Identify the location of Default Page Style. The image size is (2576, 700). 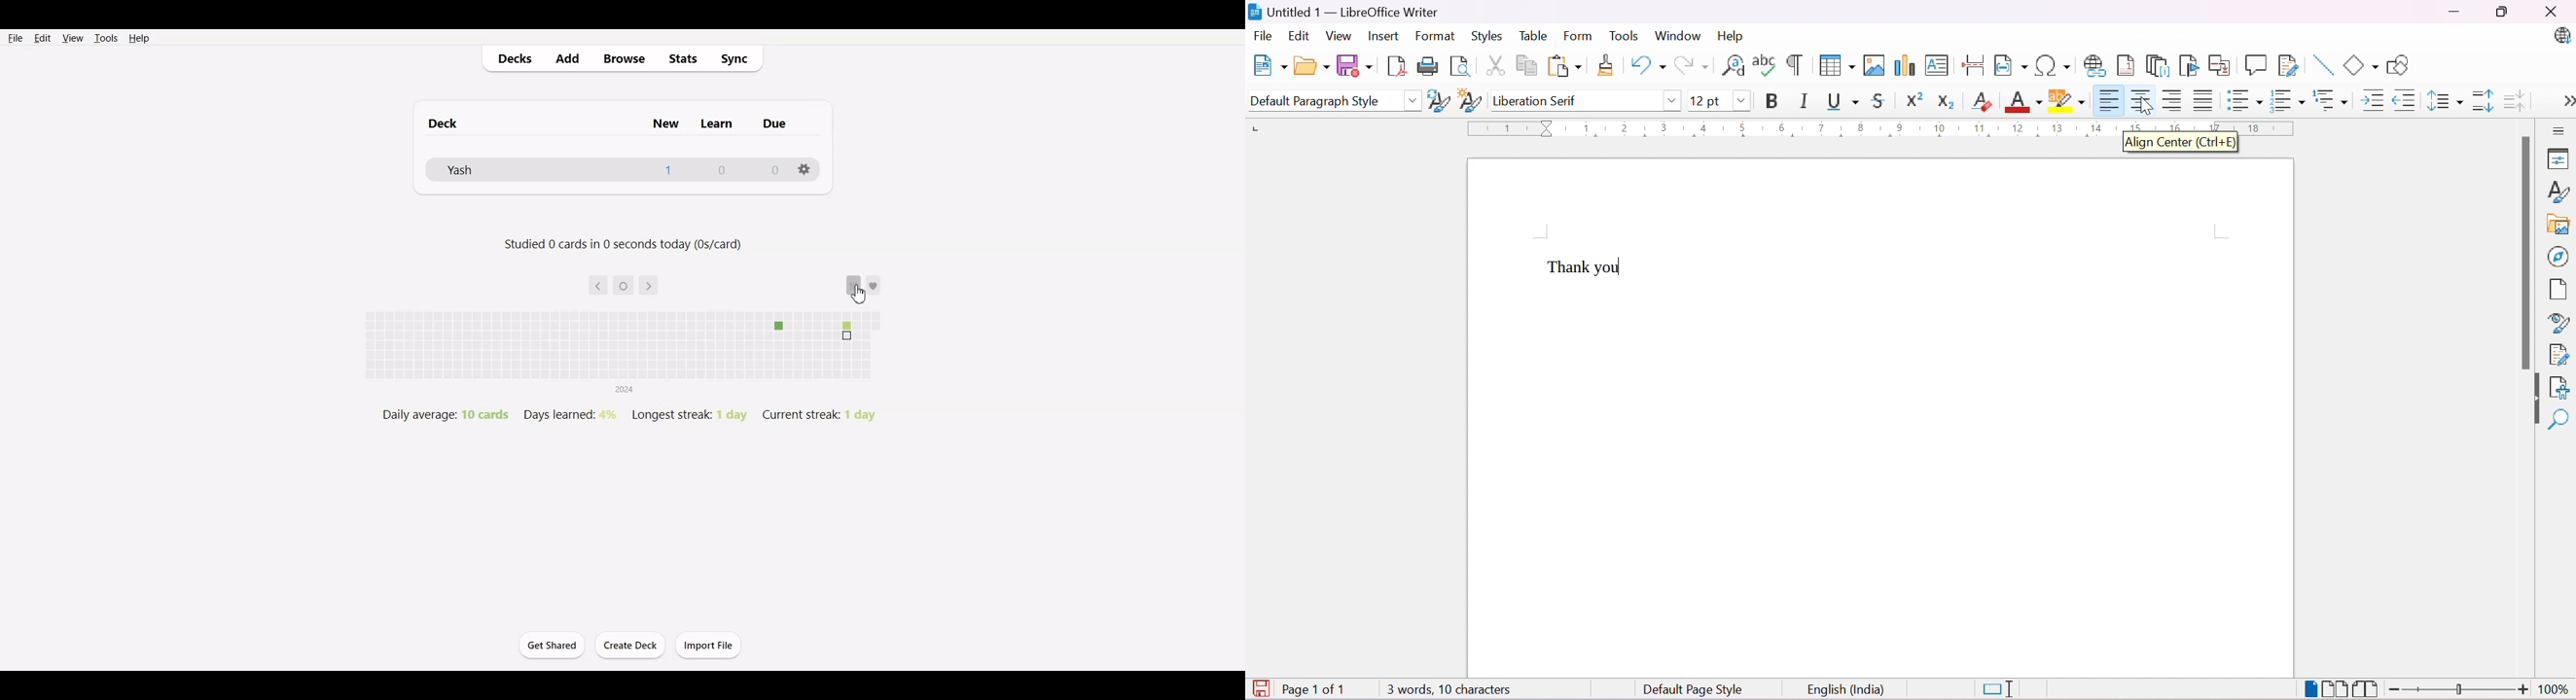
(1694, 690).